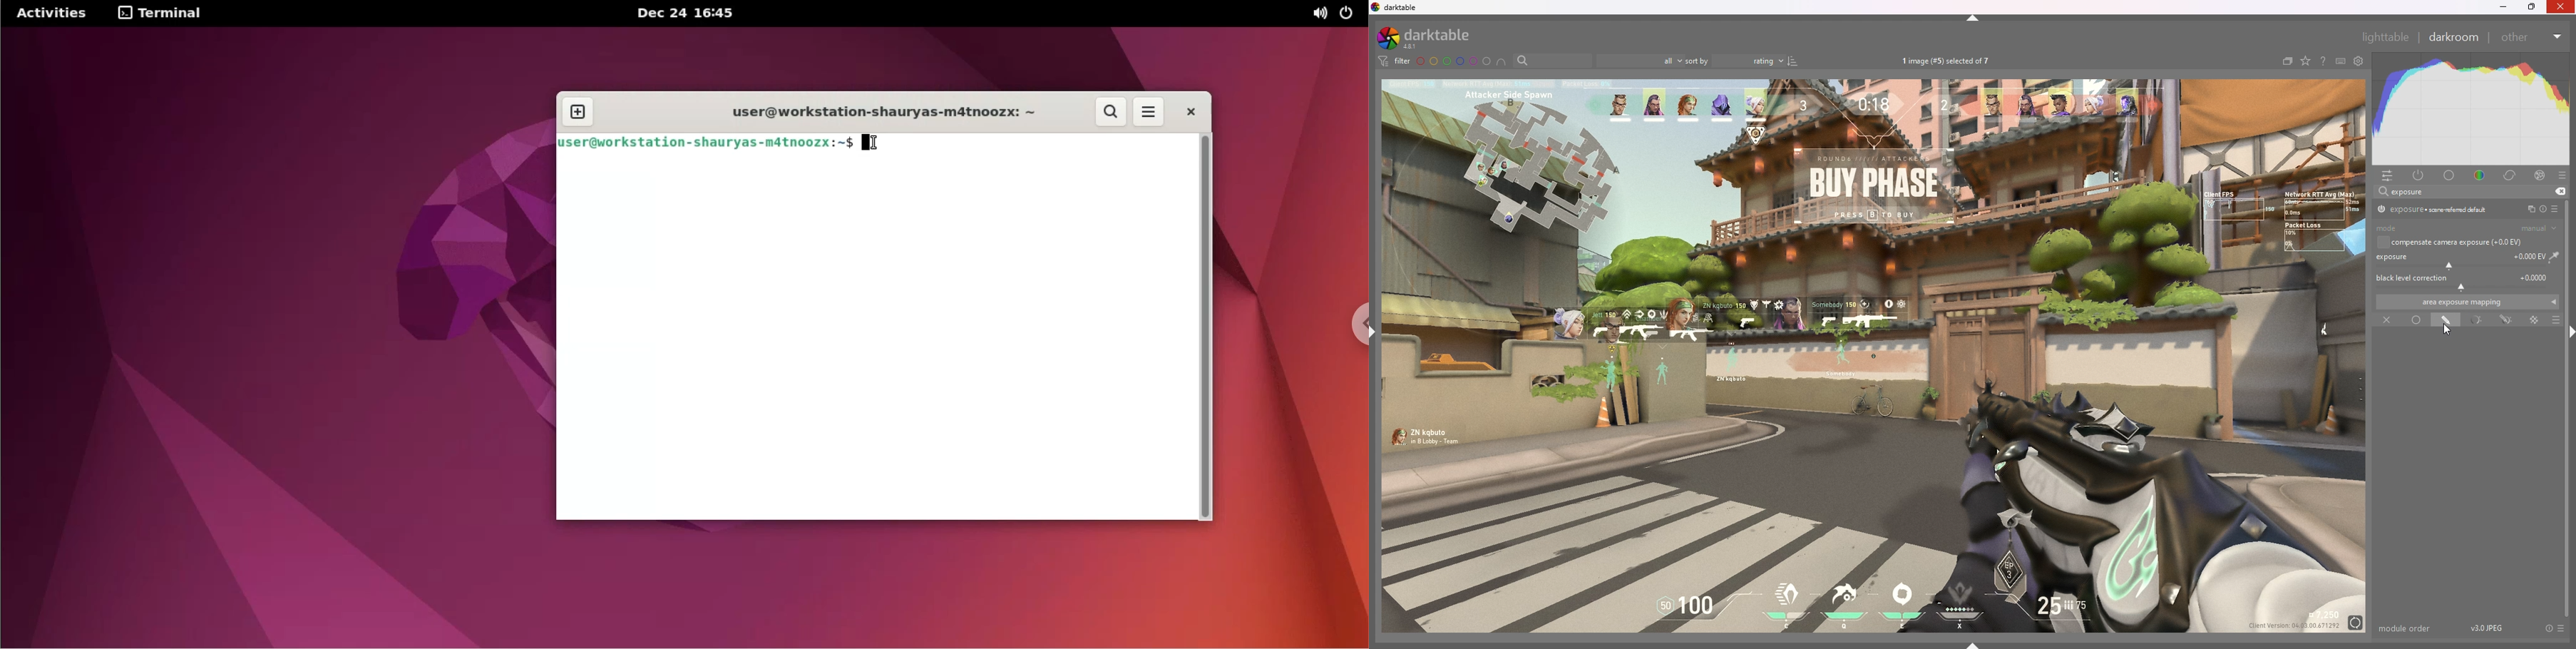 This screenshot has height=672, width=2576. What do you see at coordinates (2557, 321) in the screenshot?
I see `blending options` at bounding box center [2557, 321].